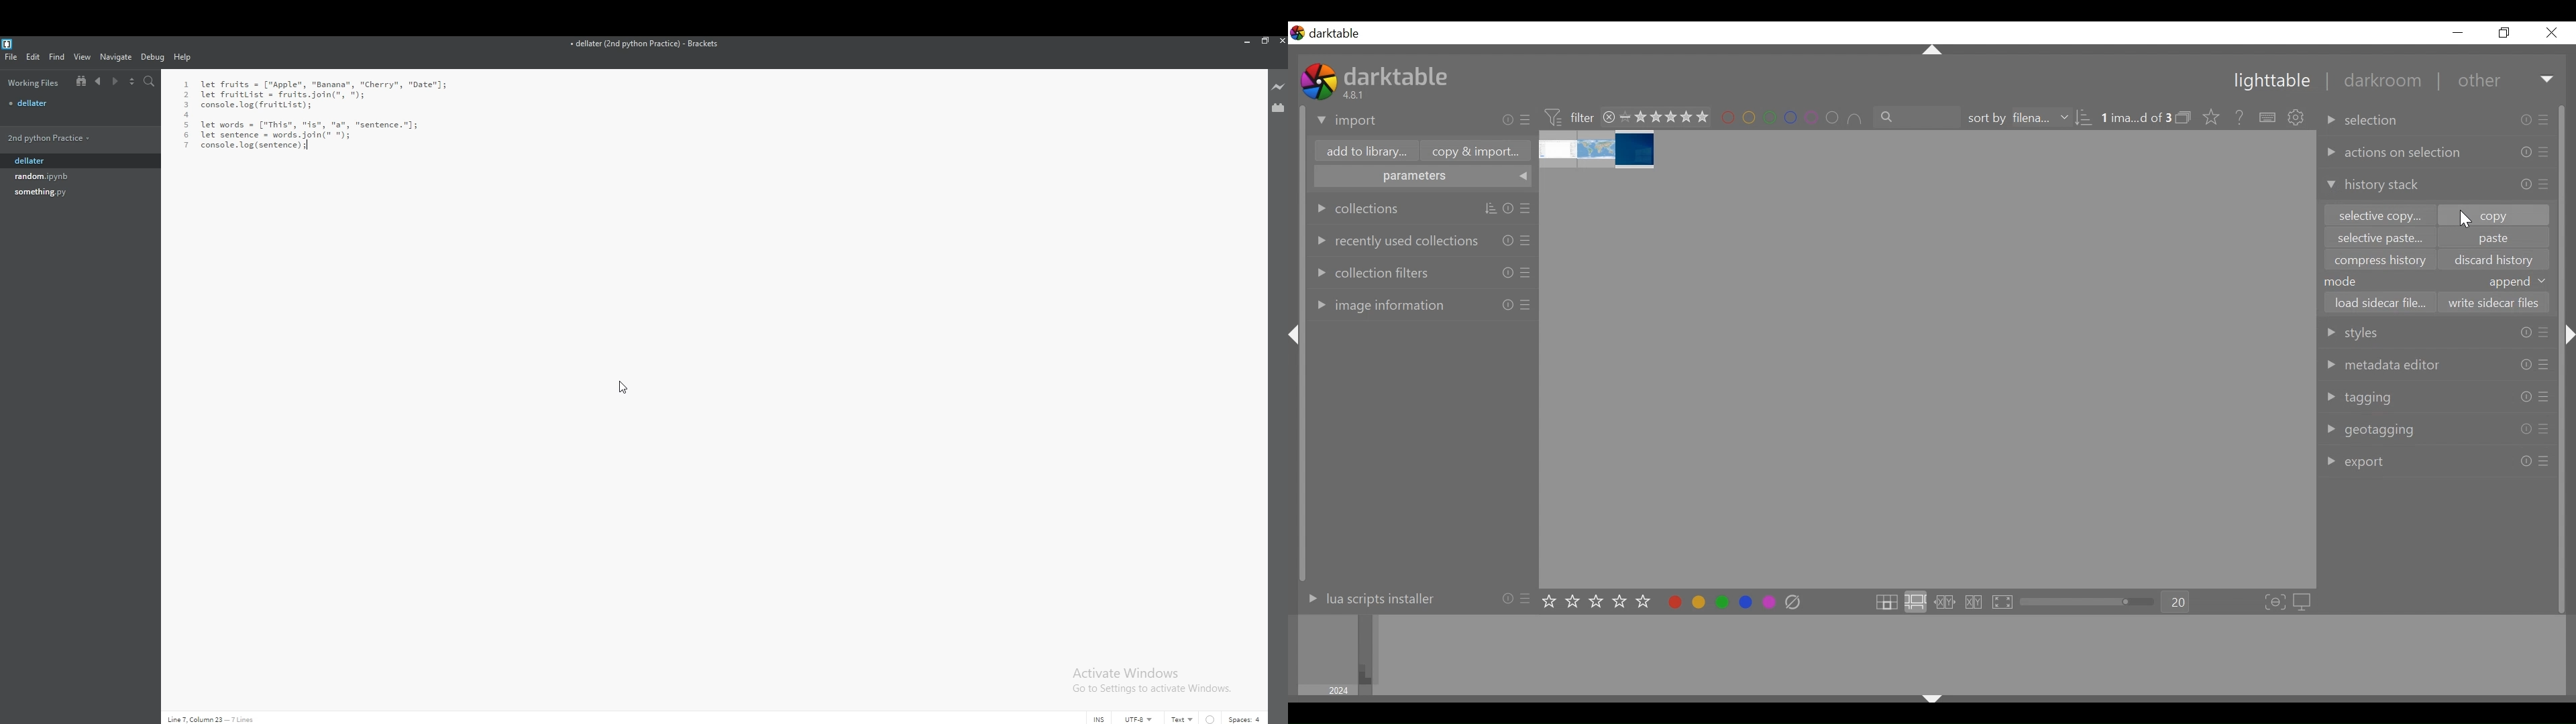  What do you see at coordinates (2364, 120) in the screenshot?
I see `selection` at bounding box center [2364, 120].